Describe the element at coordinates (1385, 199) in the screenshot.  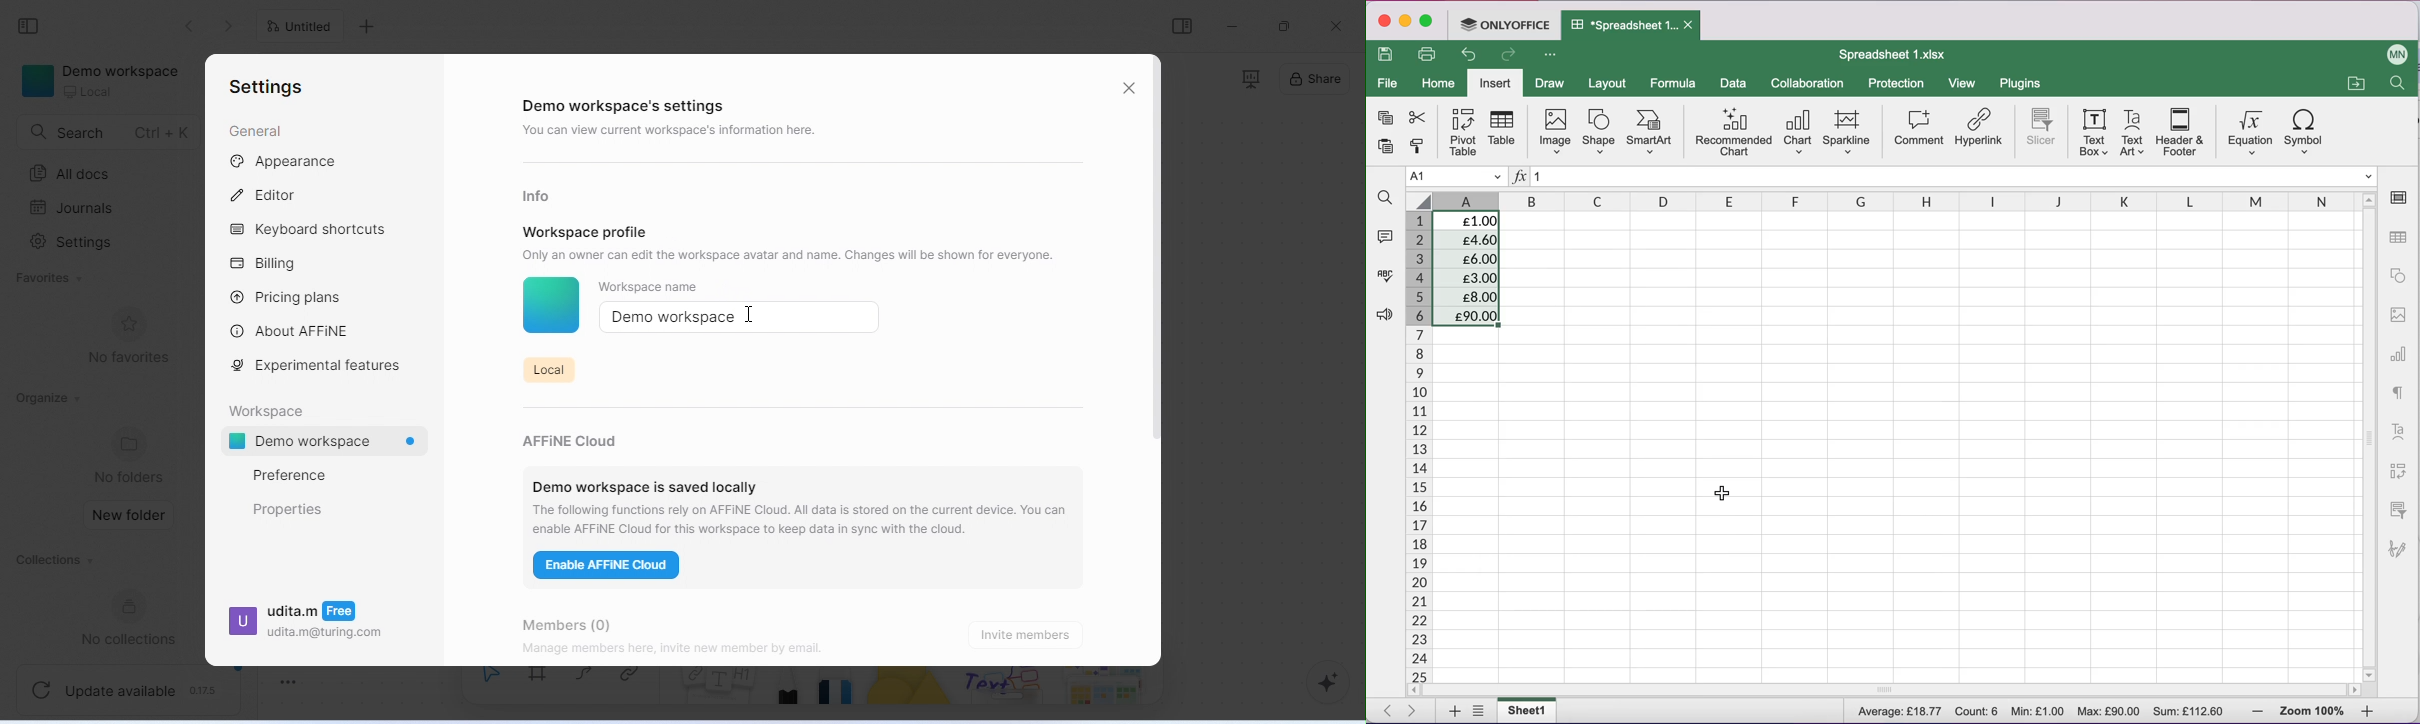
I see `find` at that location.